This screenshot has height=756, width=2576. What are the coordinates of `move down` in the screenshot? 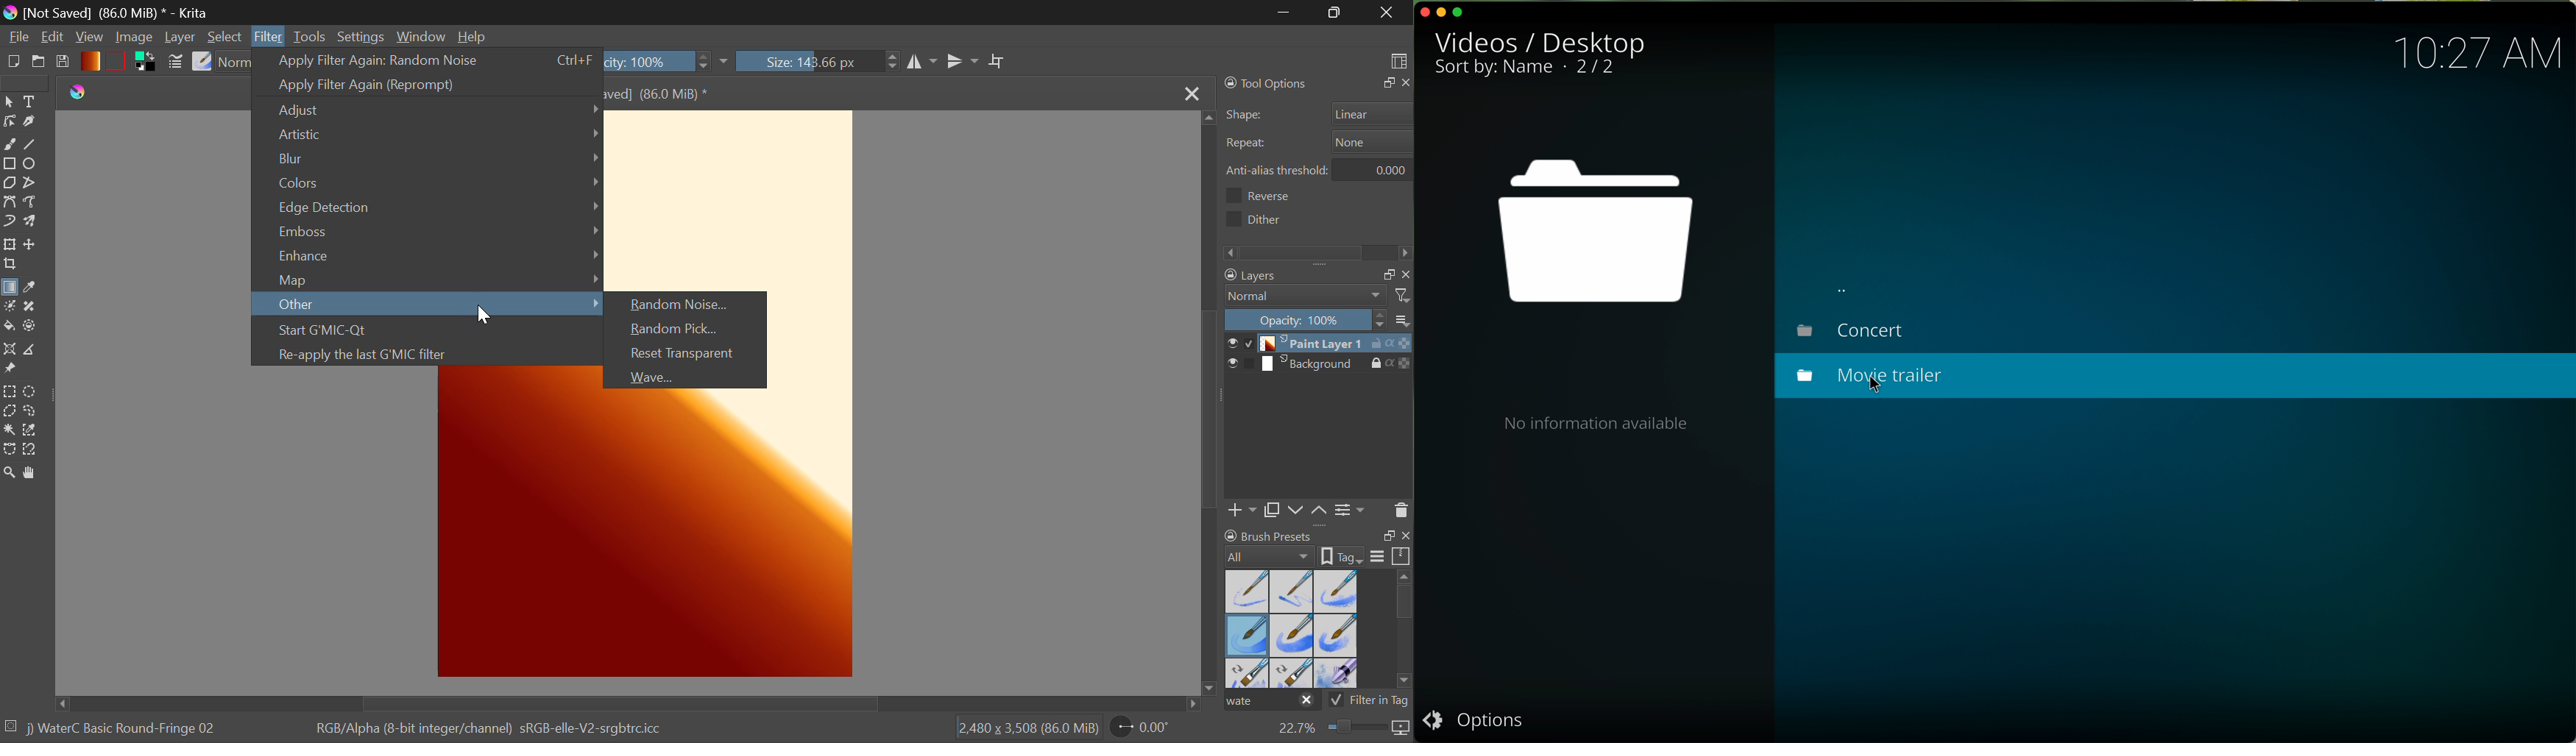 It's located at (1208, 683).